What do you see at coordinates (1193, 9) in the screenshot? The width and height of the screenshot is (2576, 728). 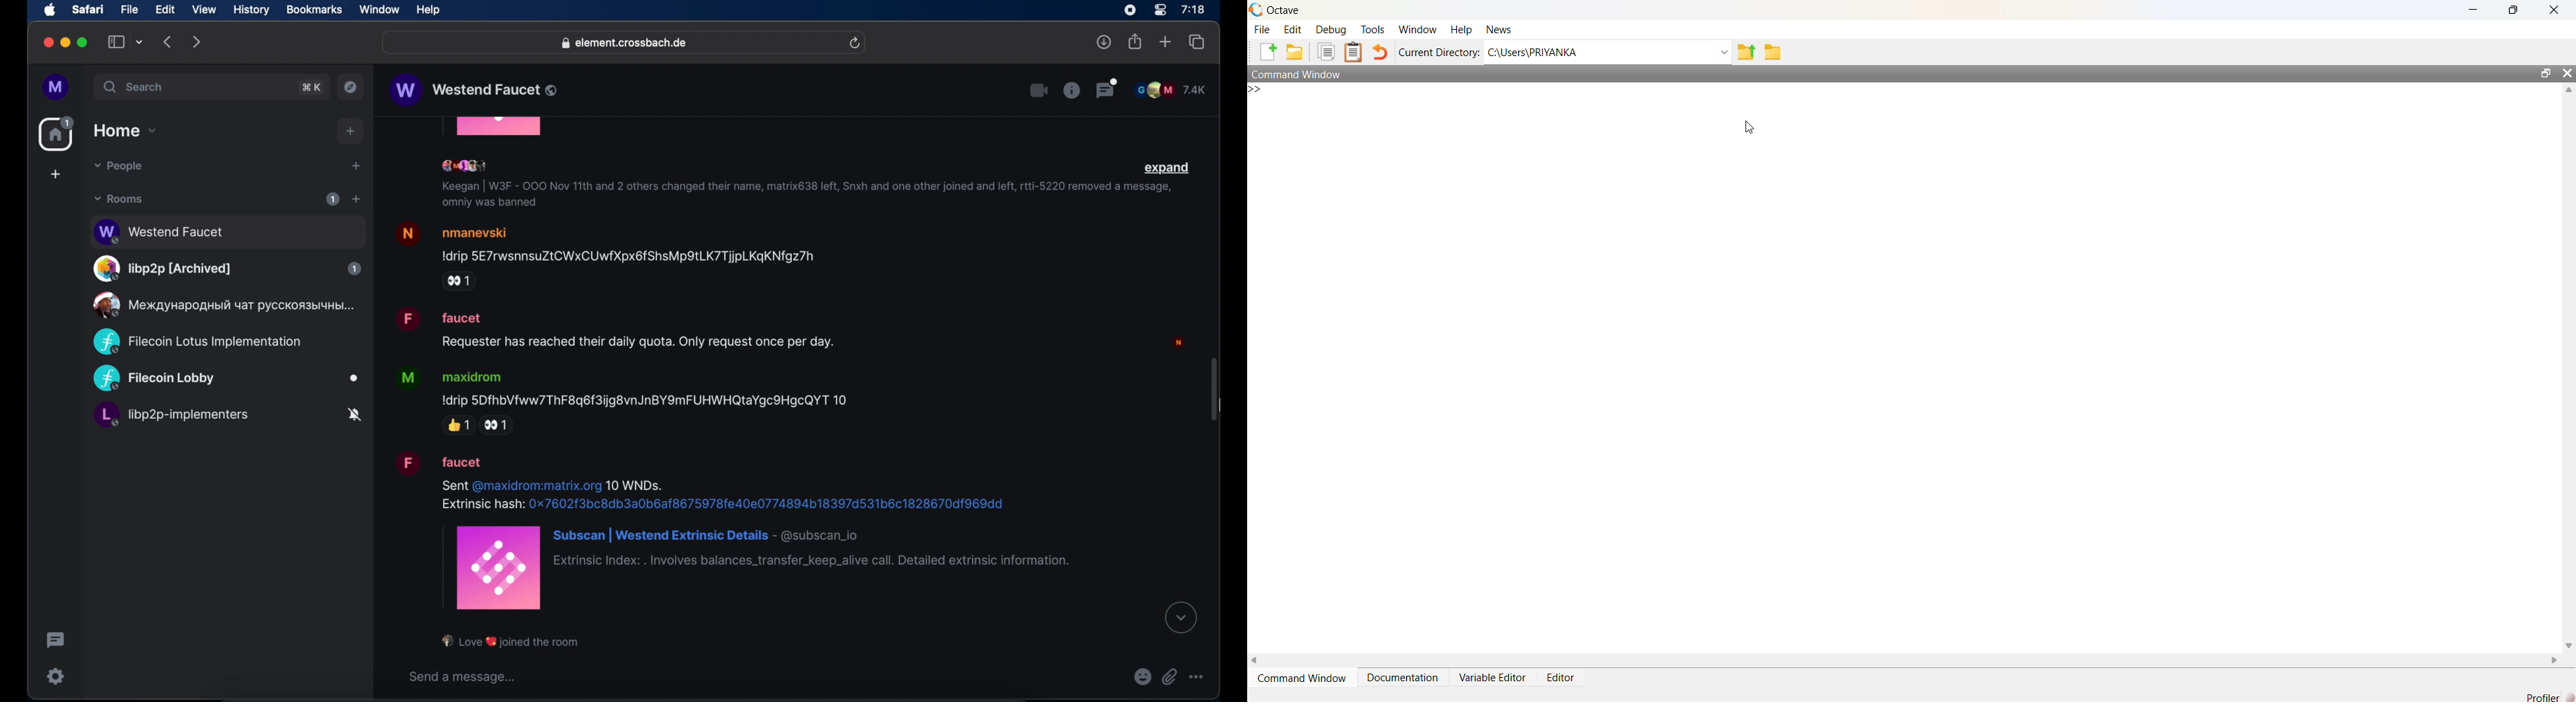 I see `time` at bounding box center [1193, 9].